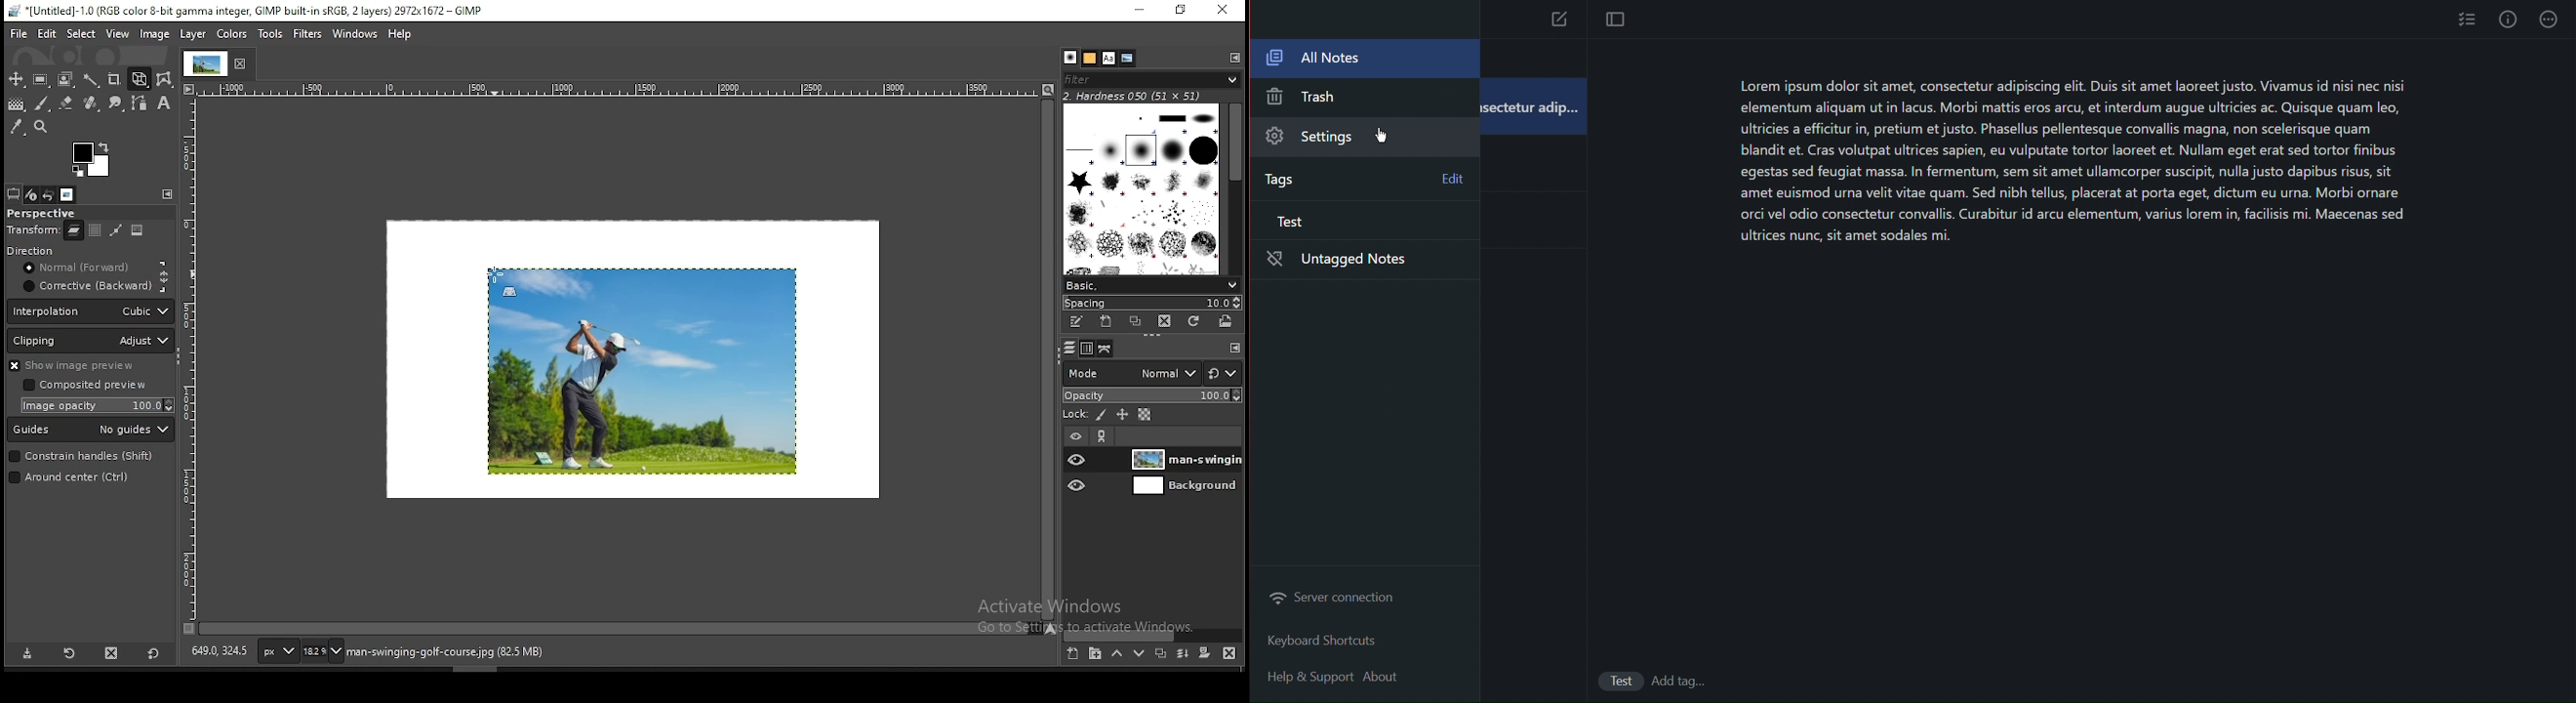  What do you see at coordinates (168, 194) in the screenshot?
I see `configure this tab` at bounding box center [168, 194].